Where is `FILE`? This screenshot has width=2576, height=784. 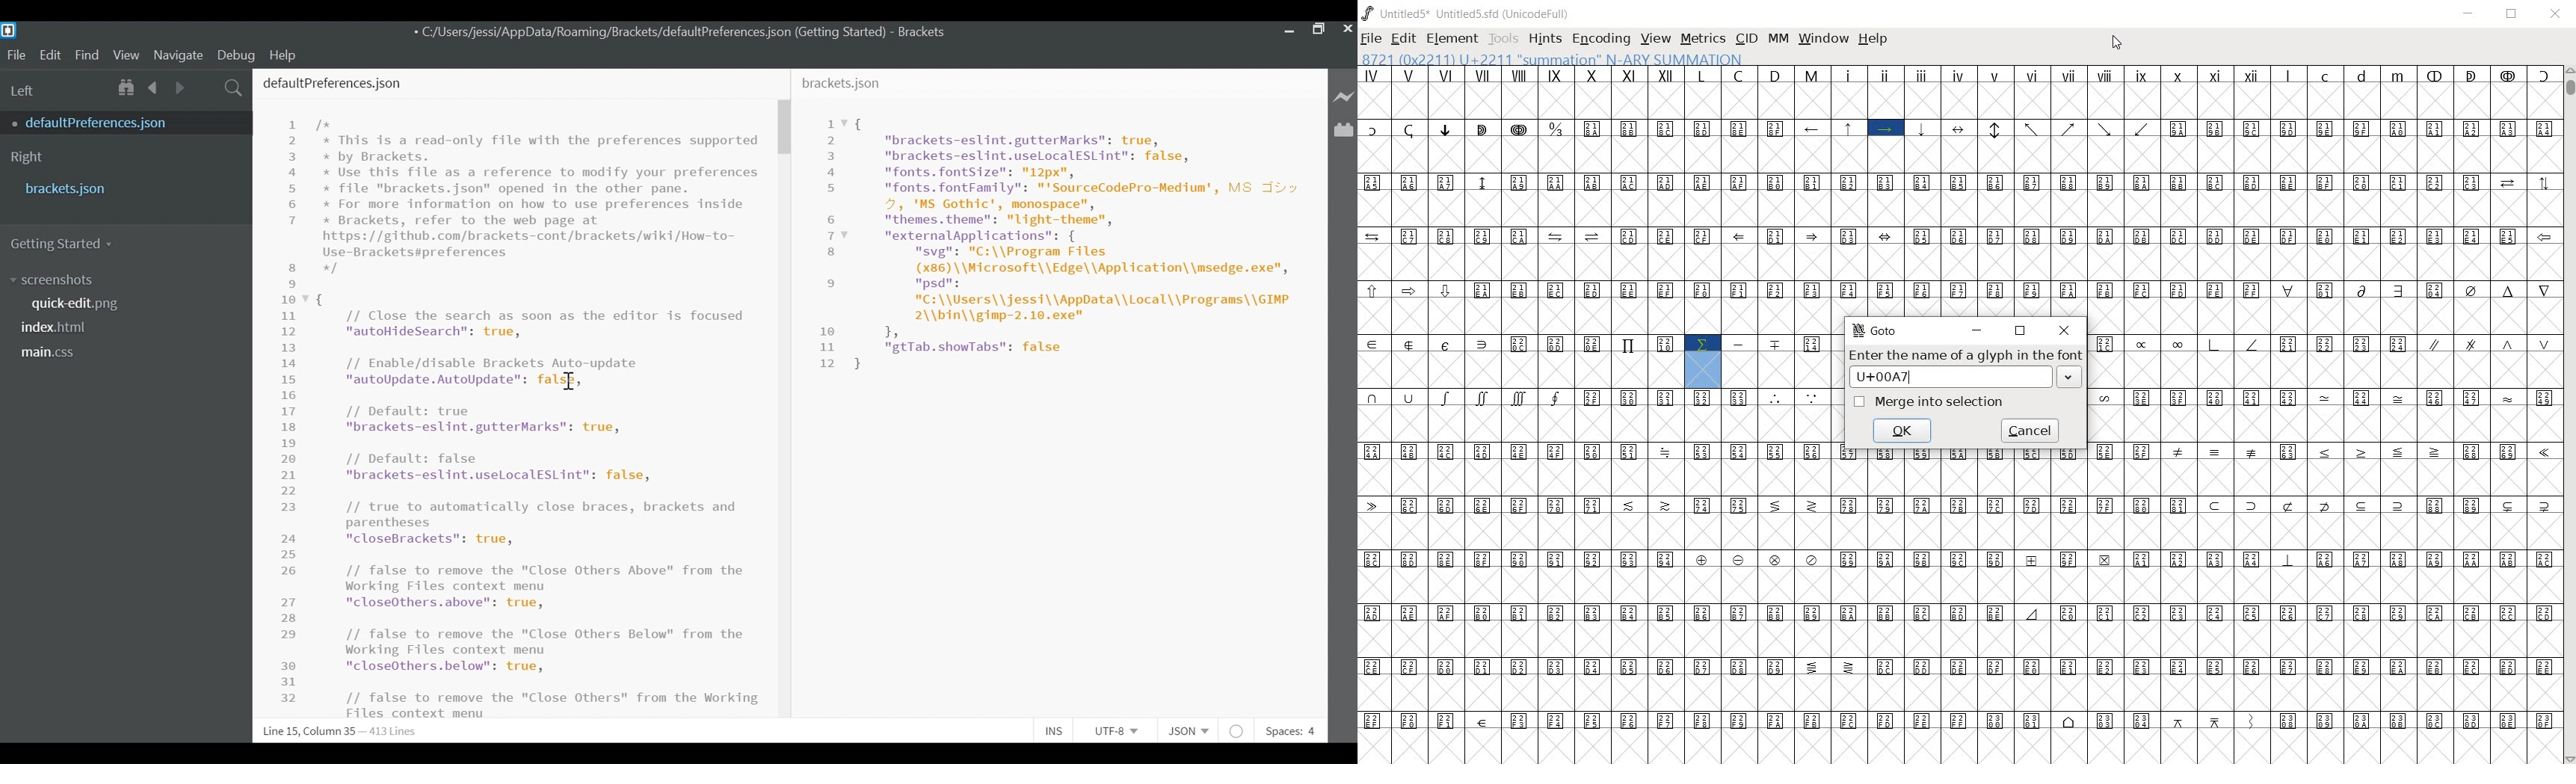 FILE is located at coordinates (1372, 39).